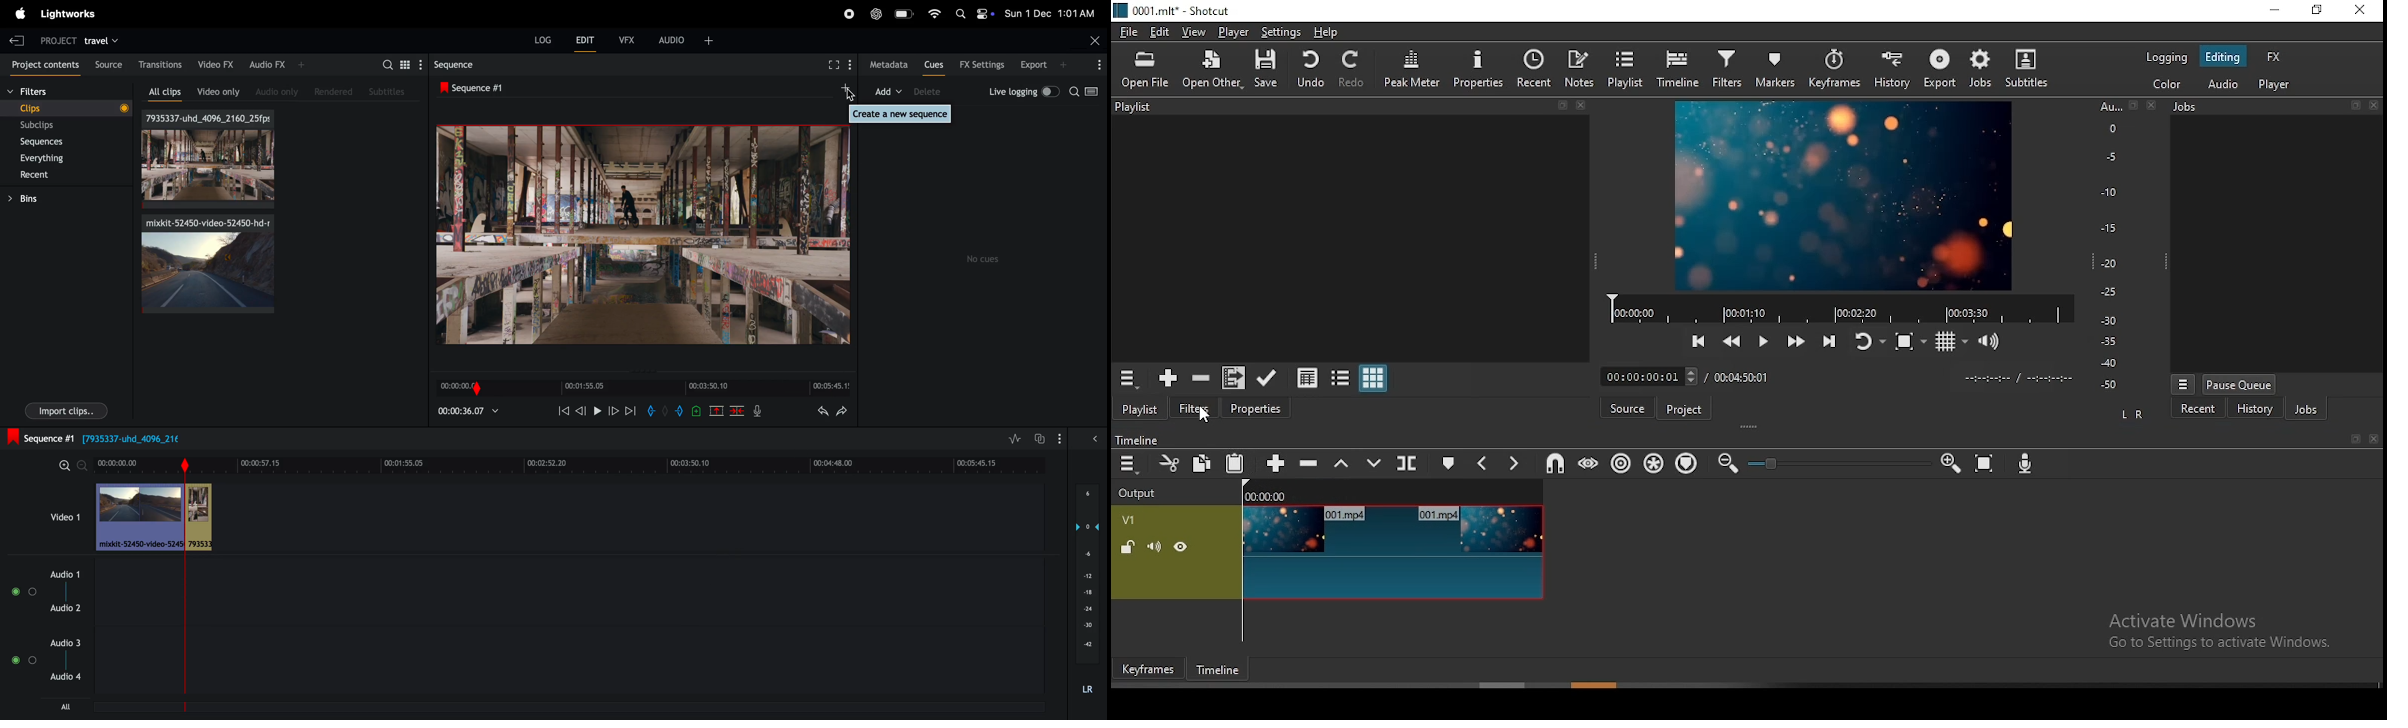 This screenshot has width=2408, height=728. I want to click on recent, so click(2200, 408).